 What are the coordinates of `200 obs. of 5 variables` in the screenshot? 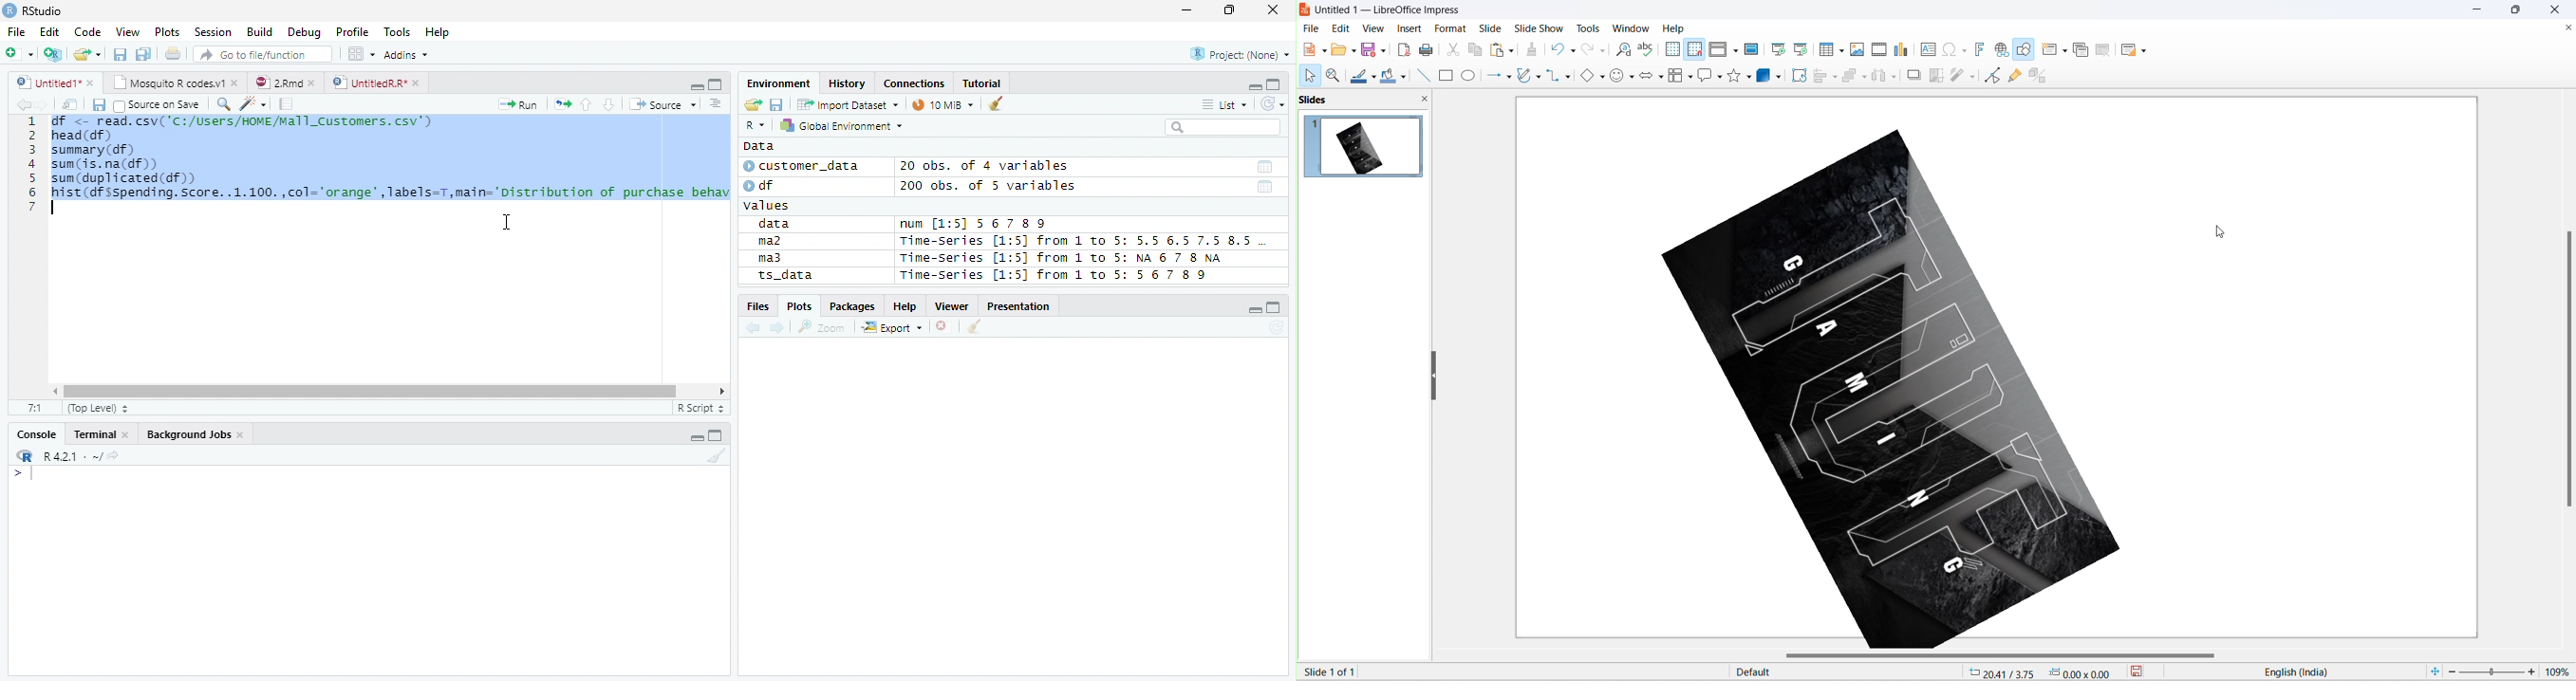 It's located at (985, 188).